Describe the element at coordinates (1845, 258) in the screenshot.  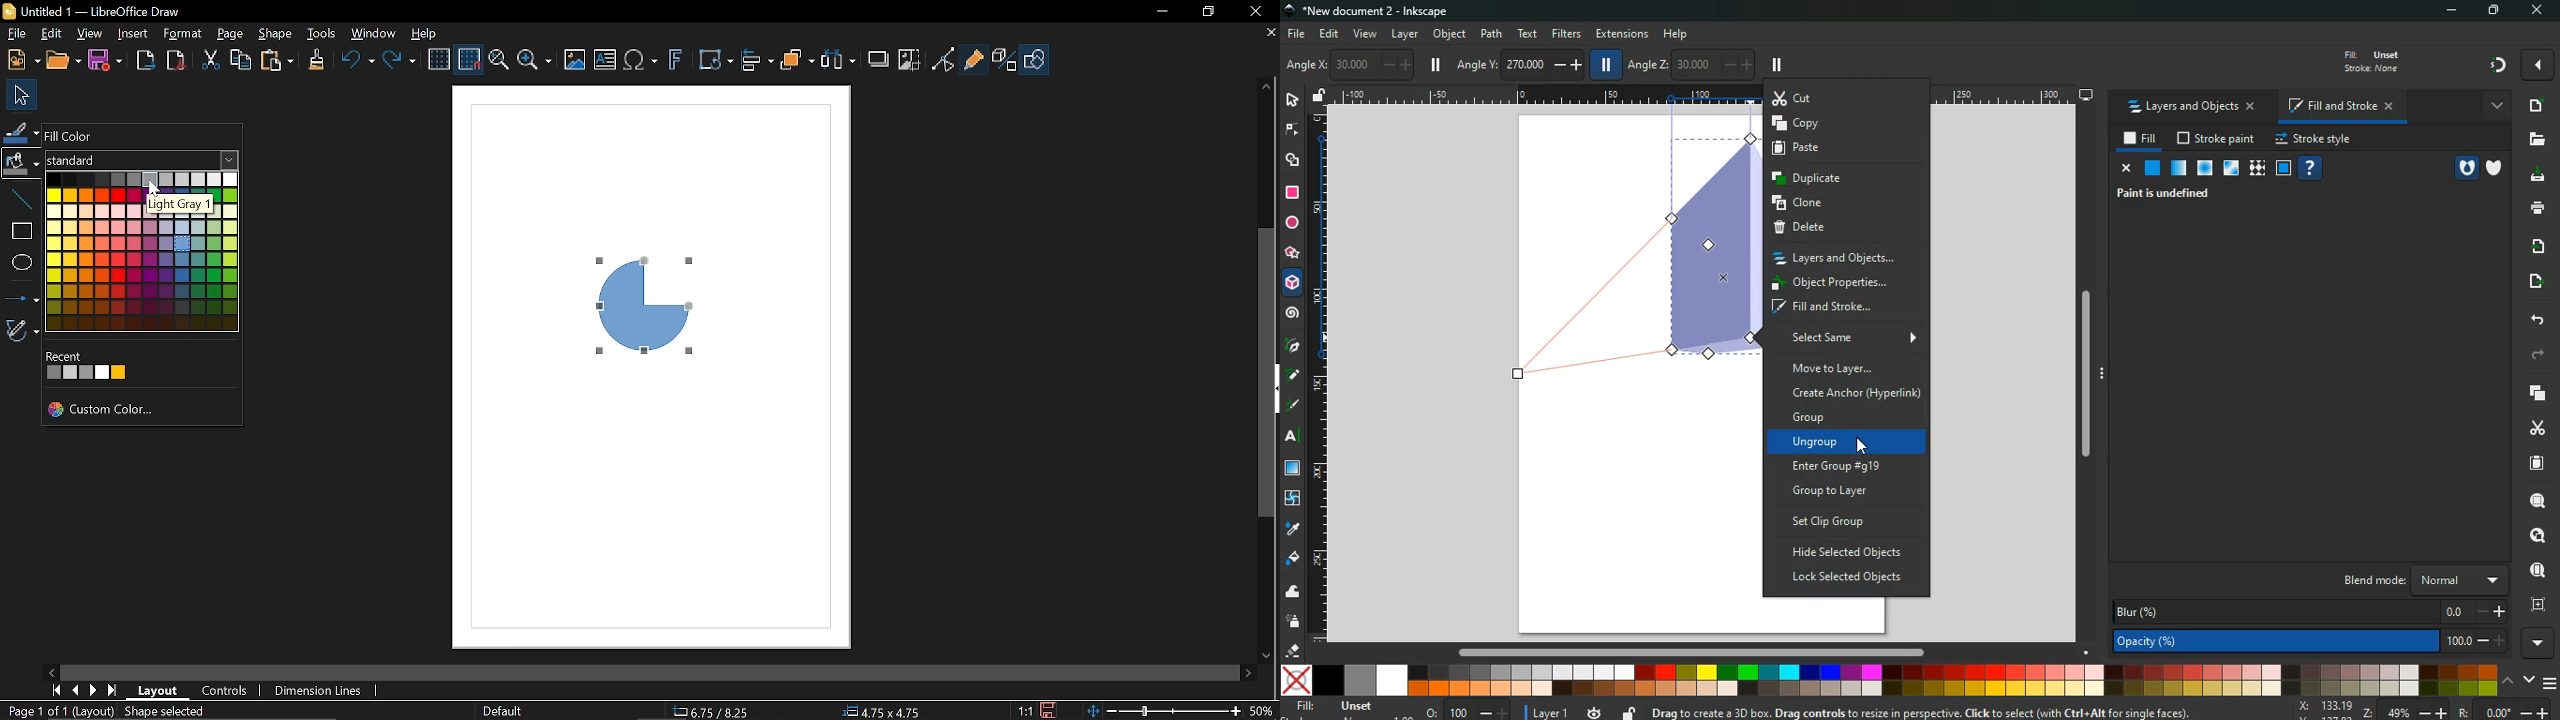
I see `layers and objects` at that location.